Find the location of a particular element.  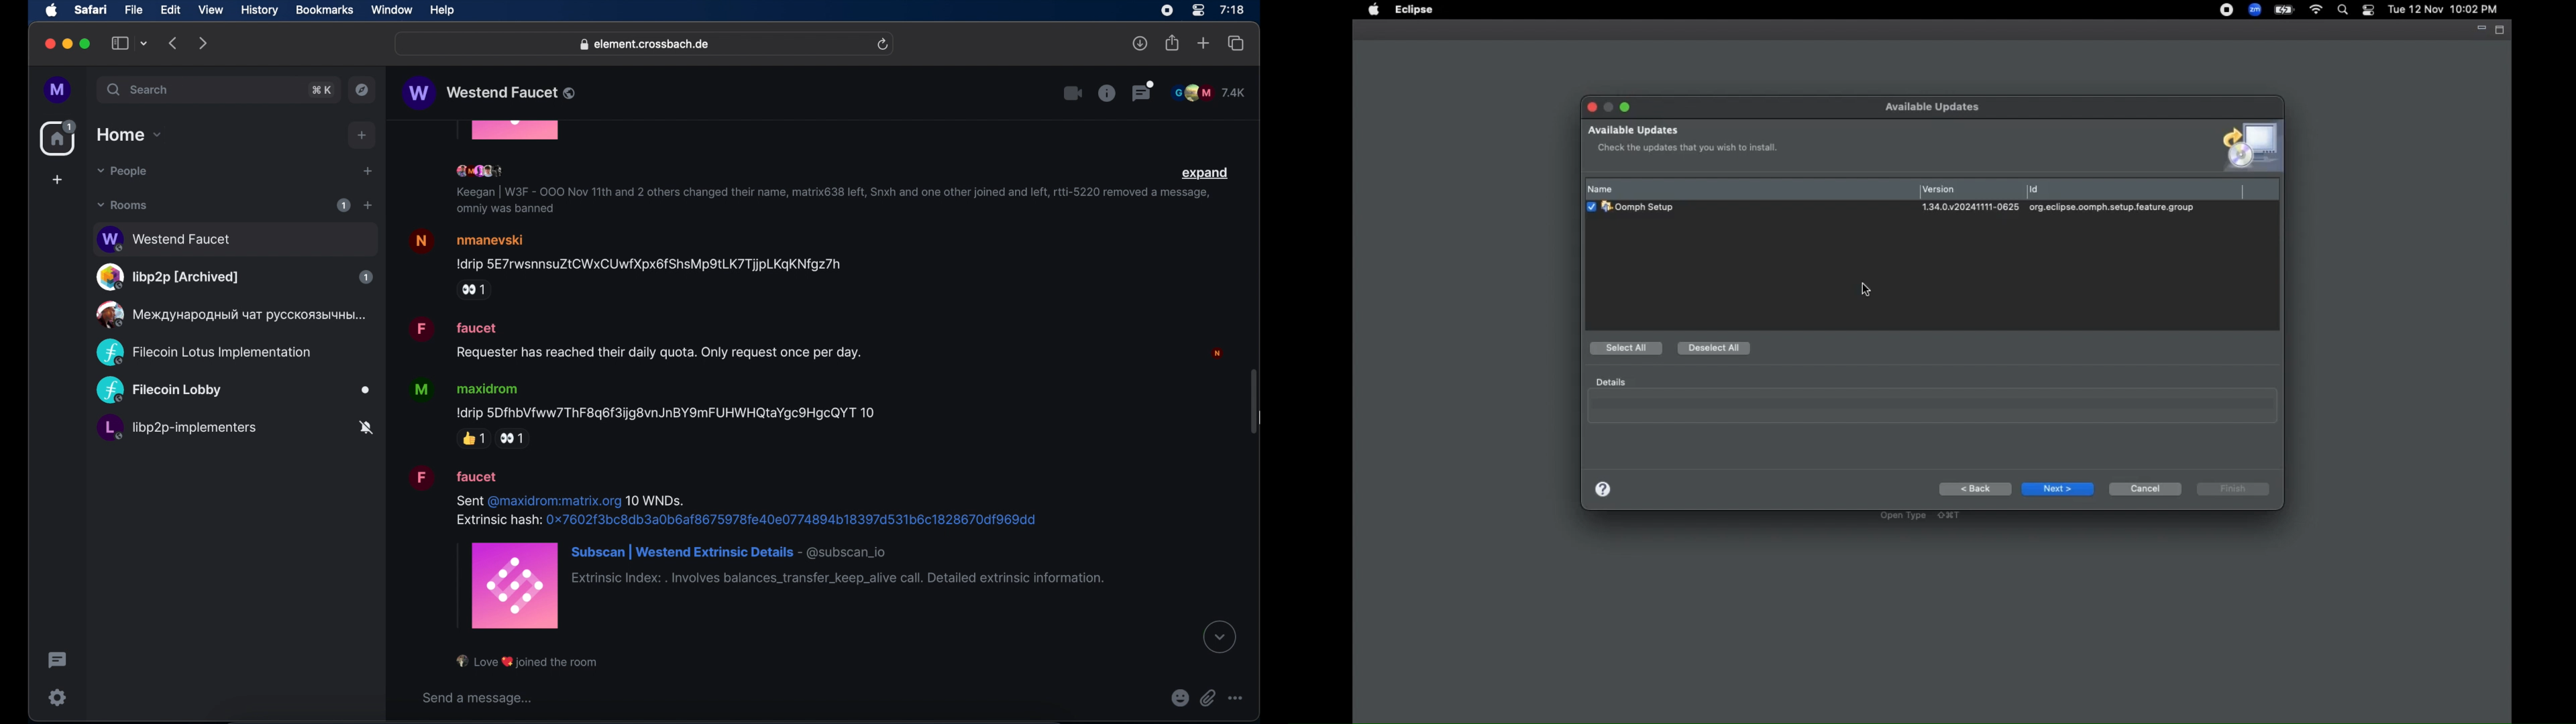

minimize is located at coordinates (1610, 105).